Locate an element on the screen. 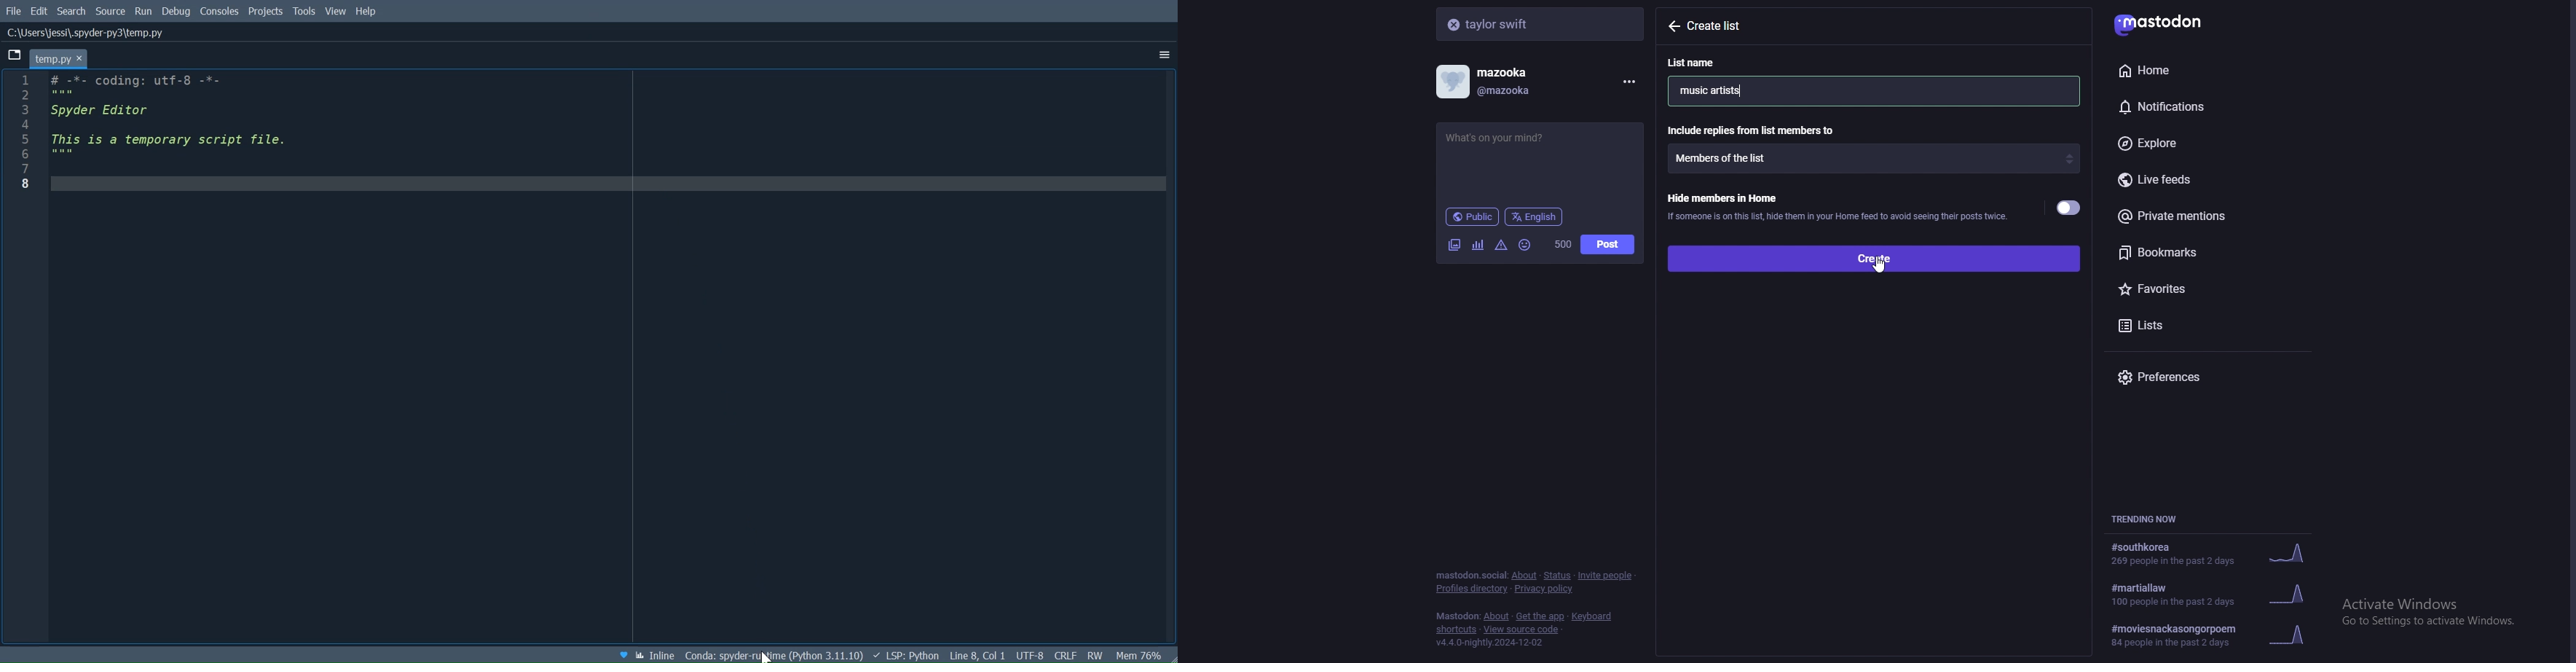 The image size is (2576, 672). Search is located at coordinates (72, 12).